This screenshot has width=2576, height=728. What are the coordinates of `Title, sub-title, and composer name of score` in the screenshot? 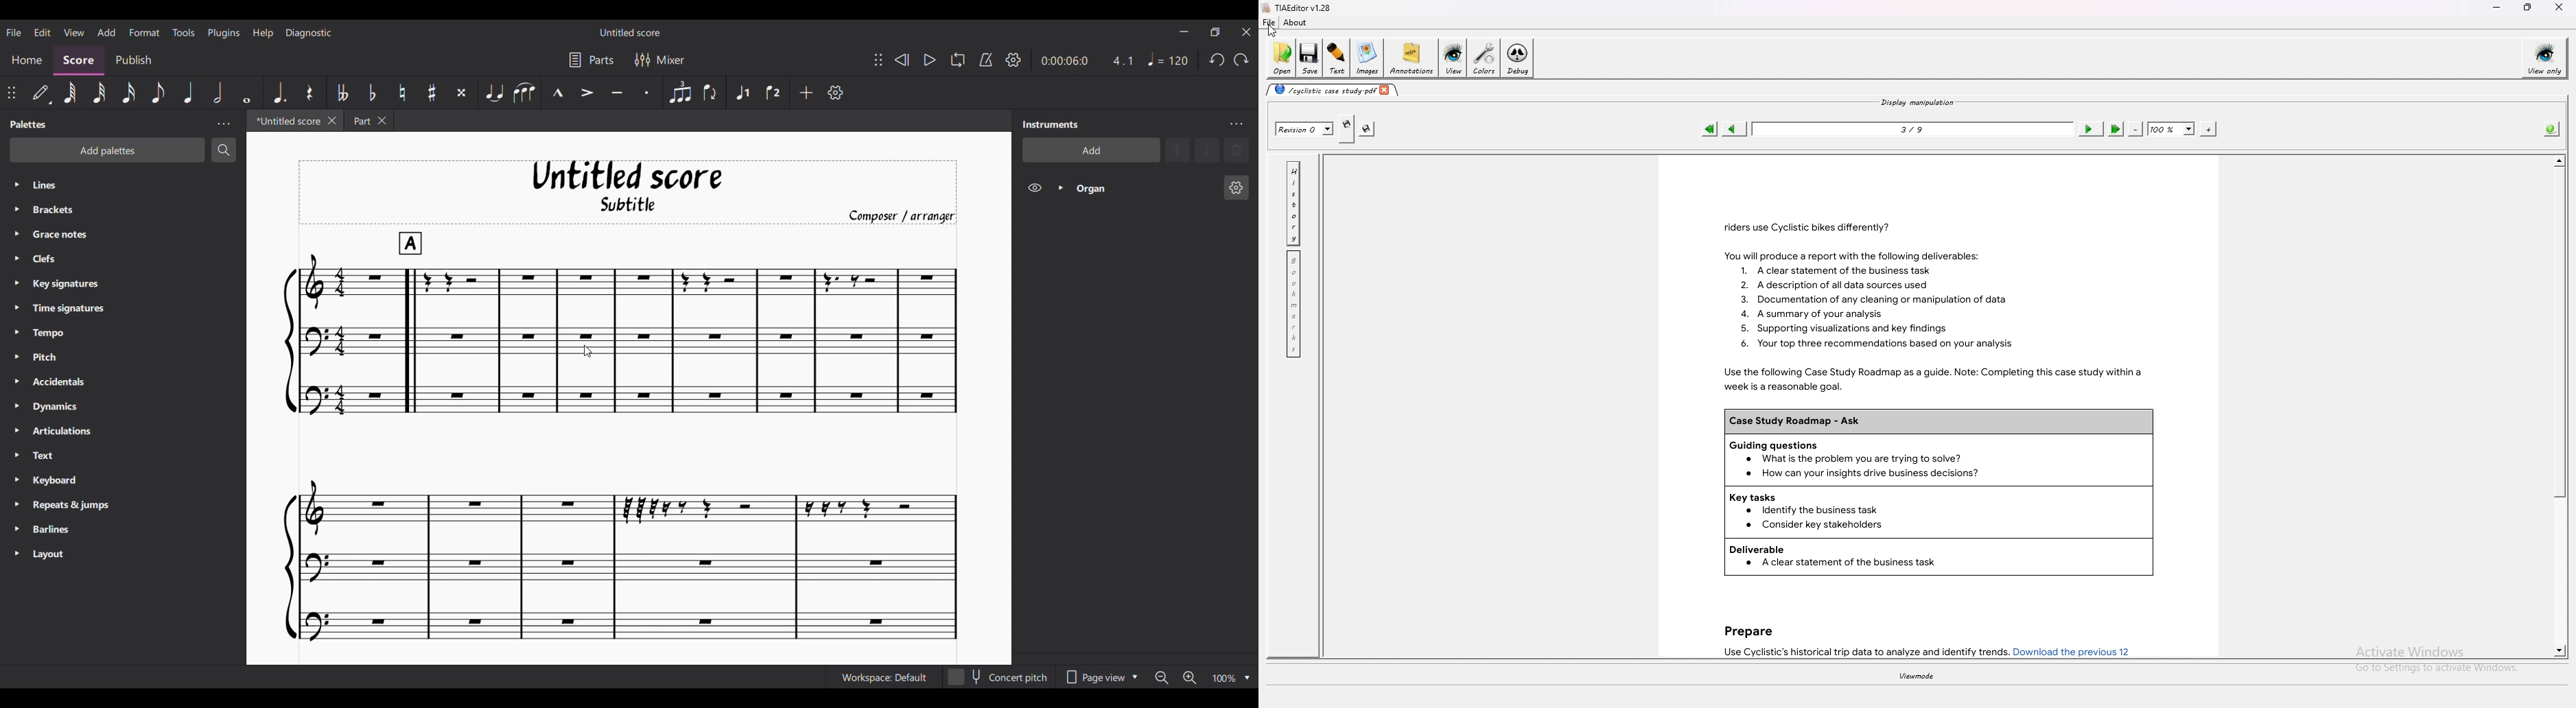 It's located at (629, 192).